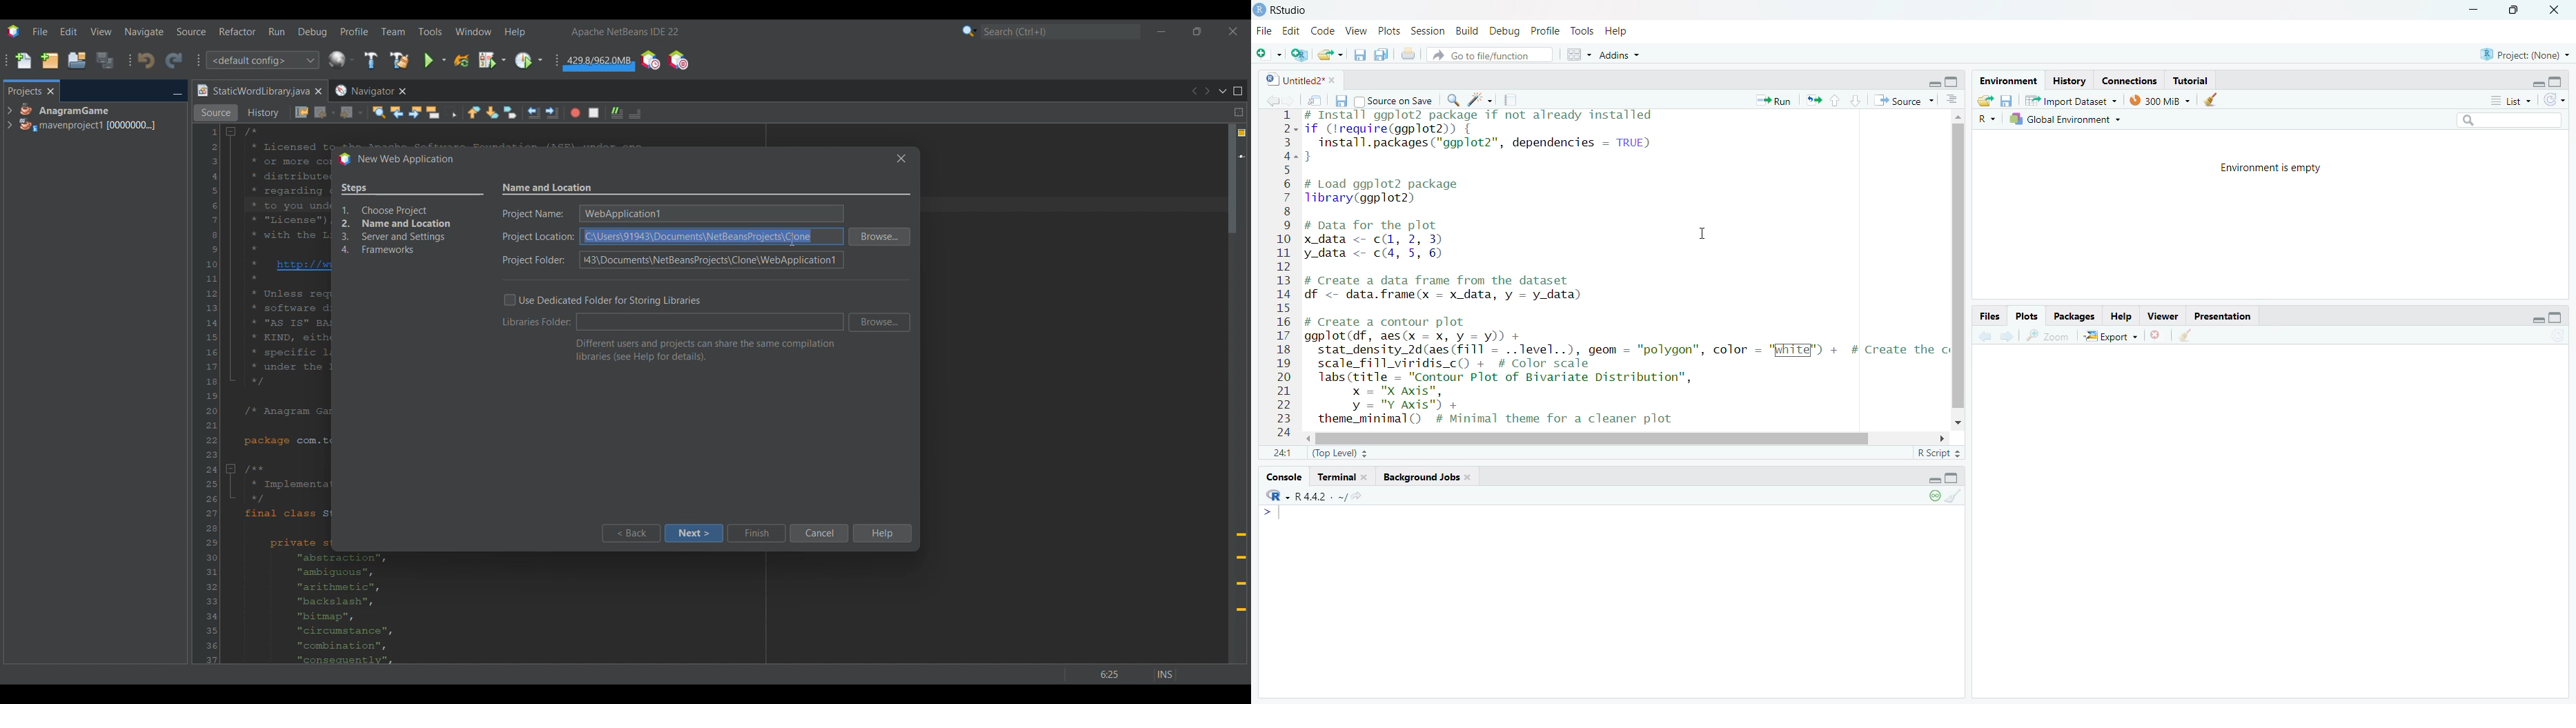 The height and width of the screenshot is (728, 2576). I want to click on open an existing file, so click(1331, 55).